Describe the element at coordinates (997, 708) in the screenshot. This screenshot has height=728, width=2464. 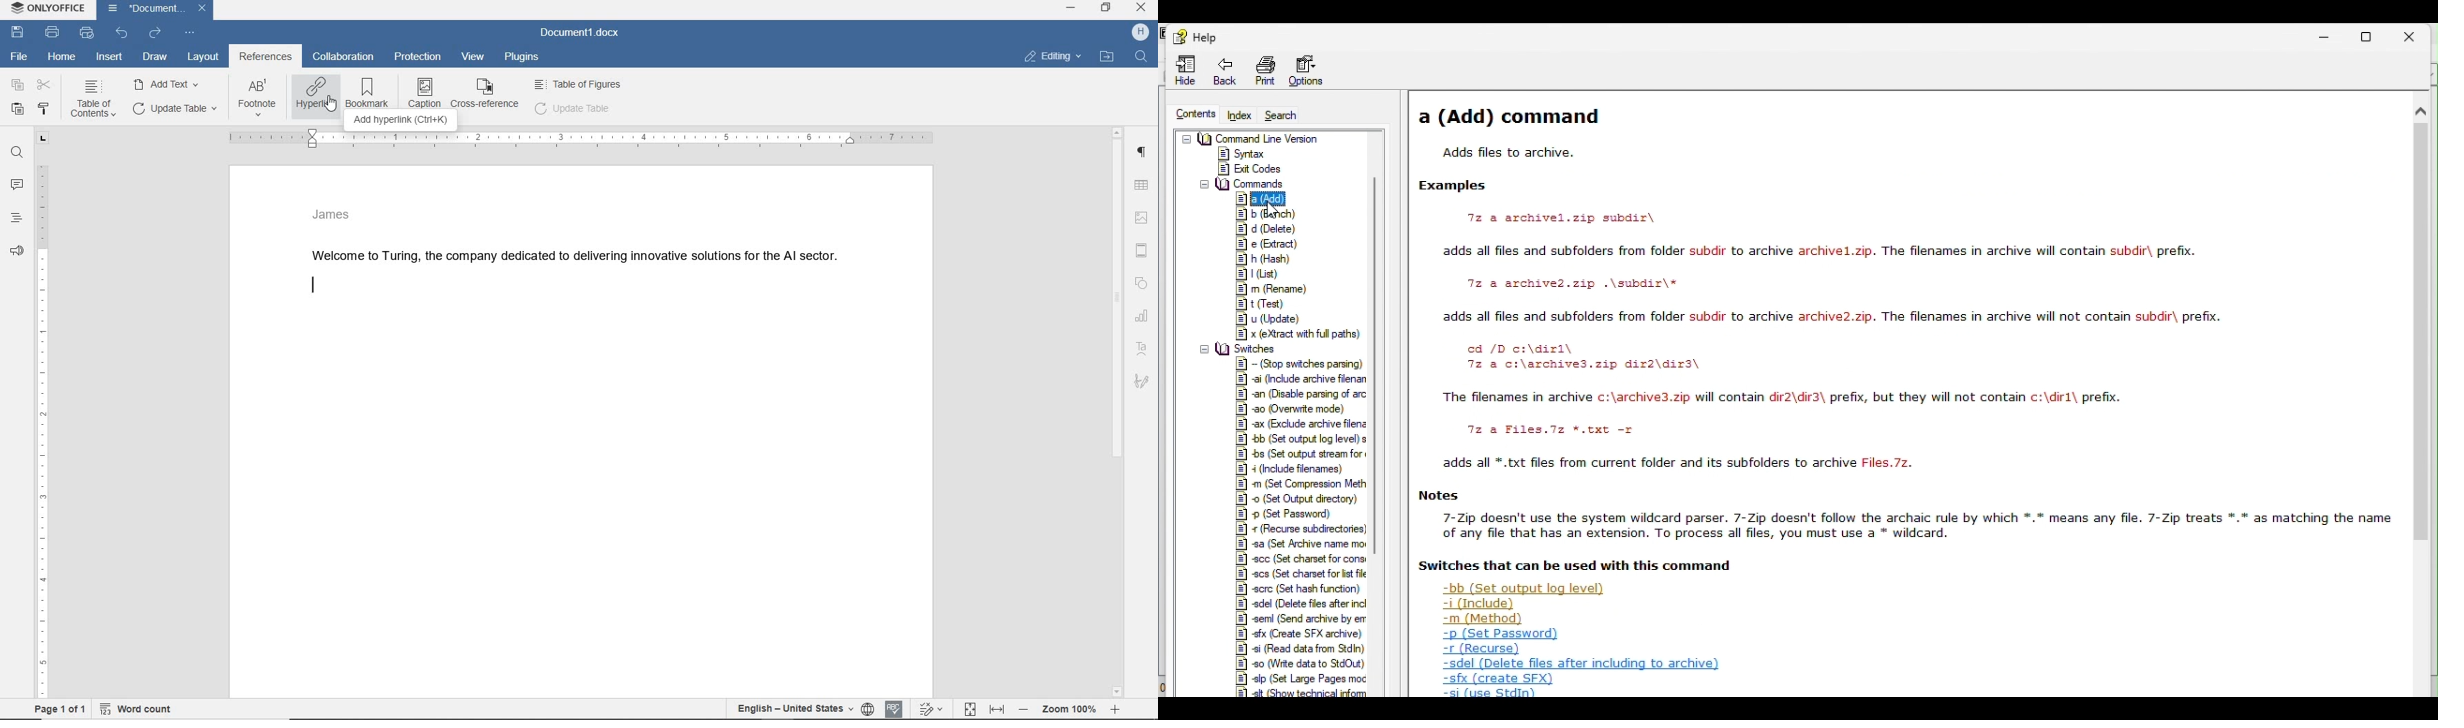
I see `fit to width` at that location.